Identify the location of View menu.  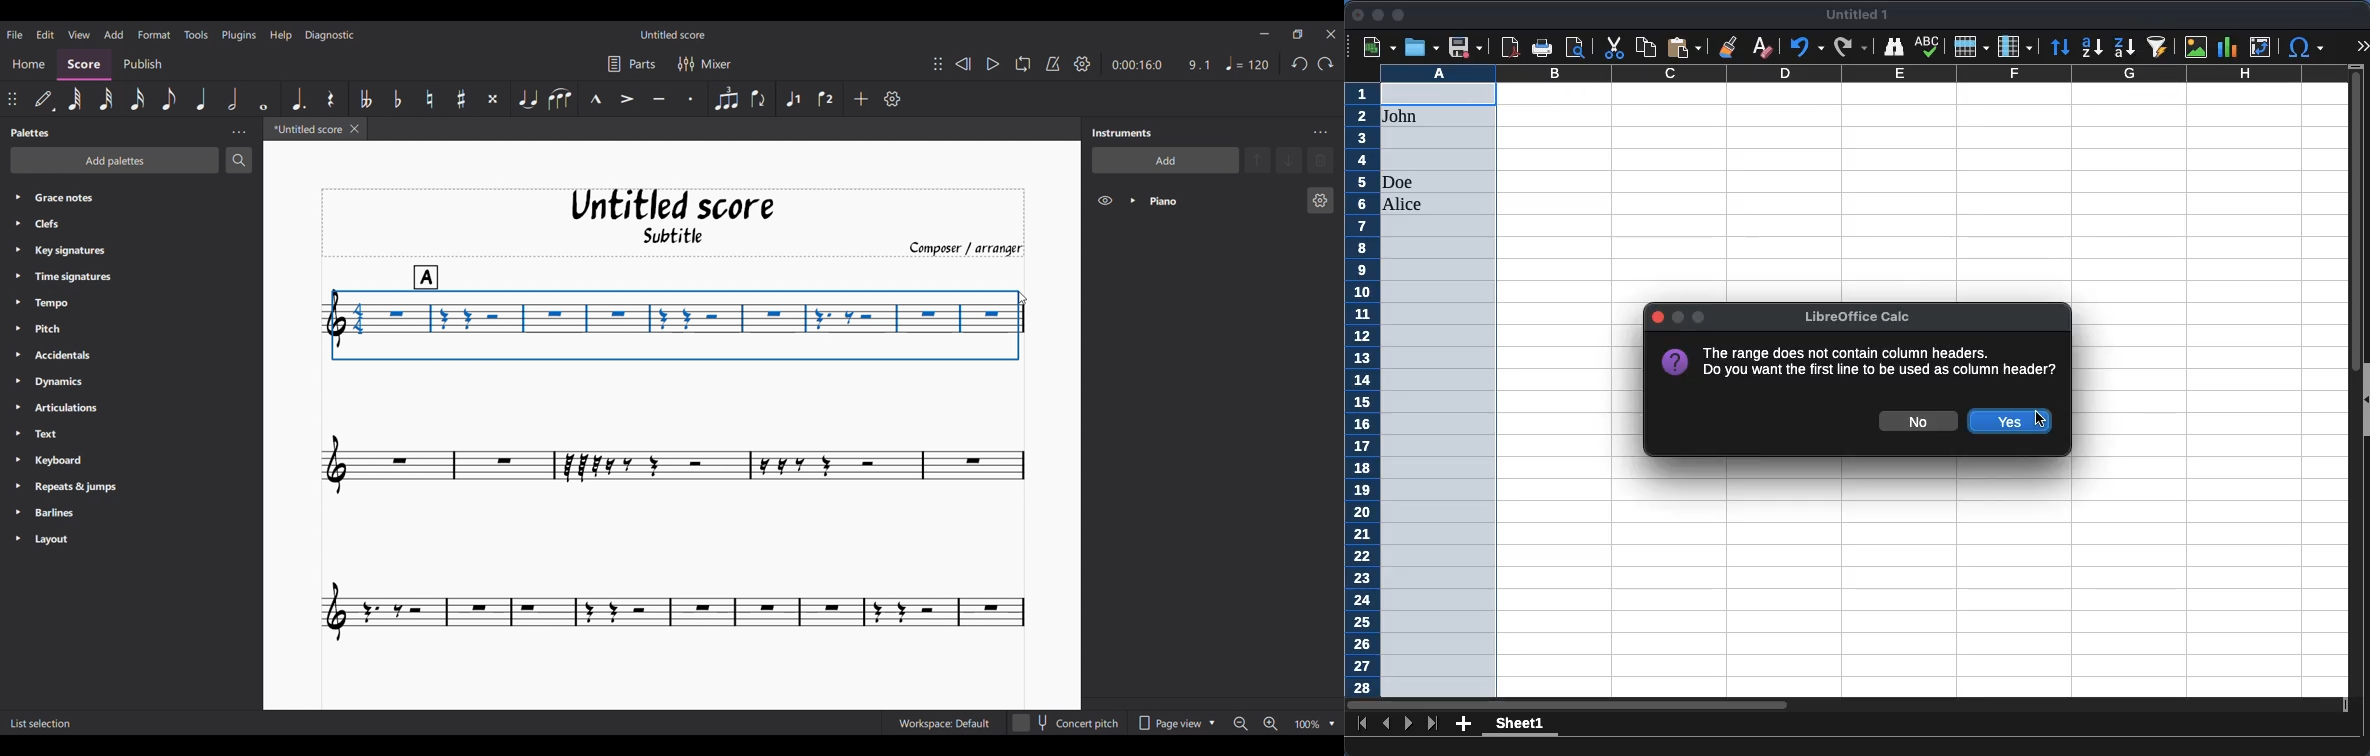
(78, 34).